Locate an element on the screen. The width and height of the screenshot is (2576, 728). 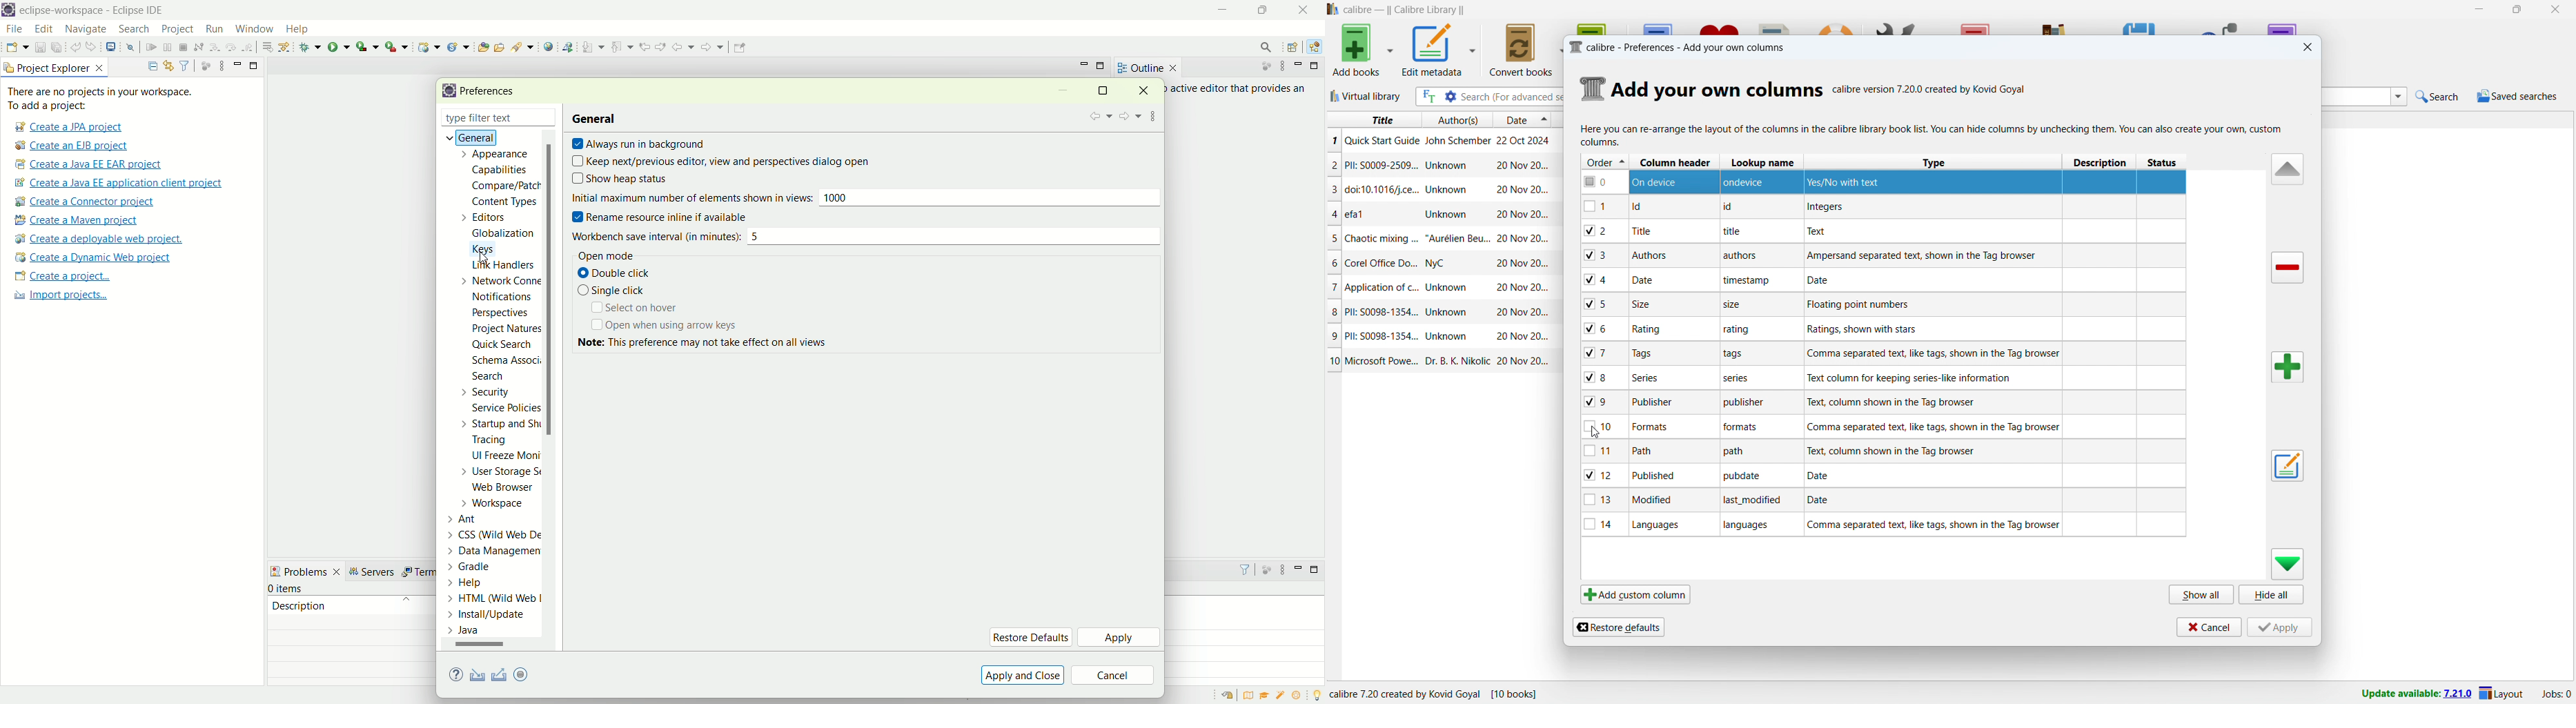
forward is located at coordinates (1129, 117).